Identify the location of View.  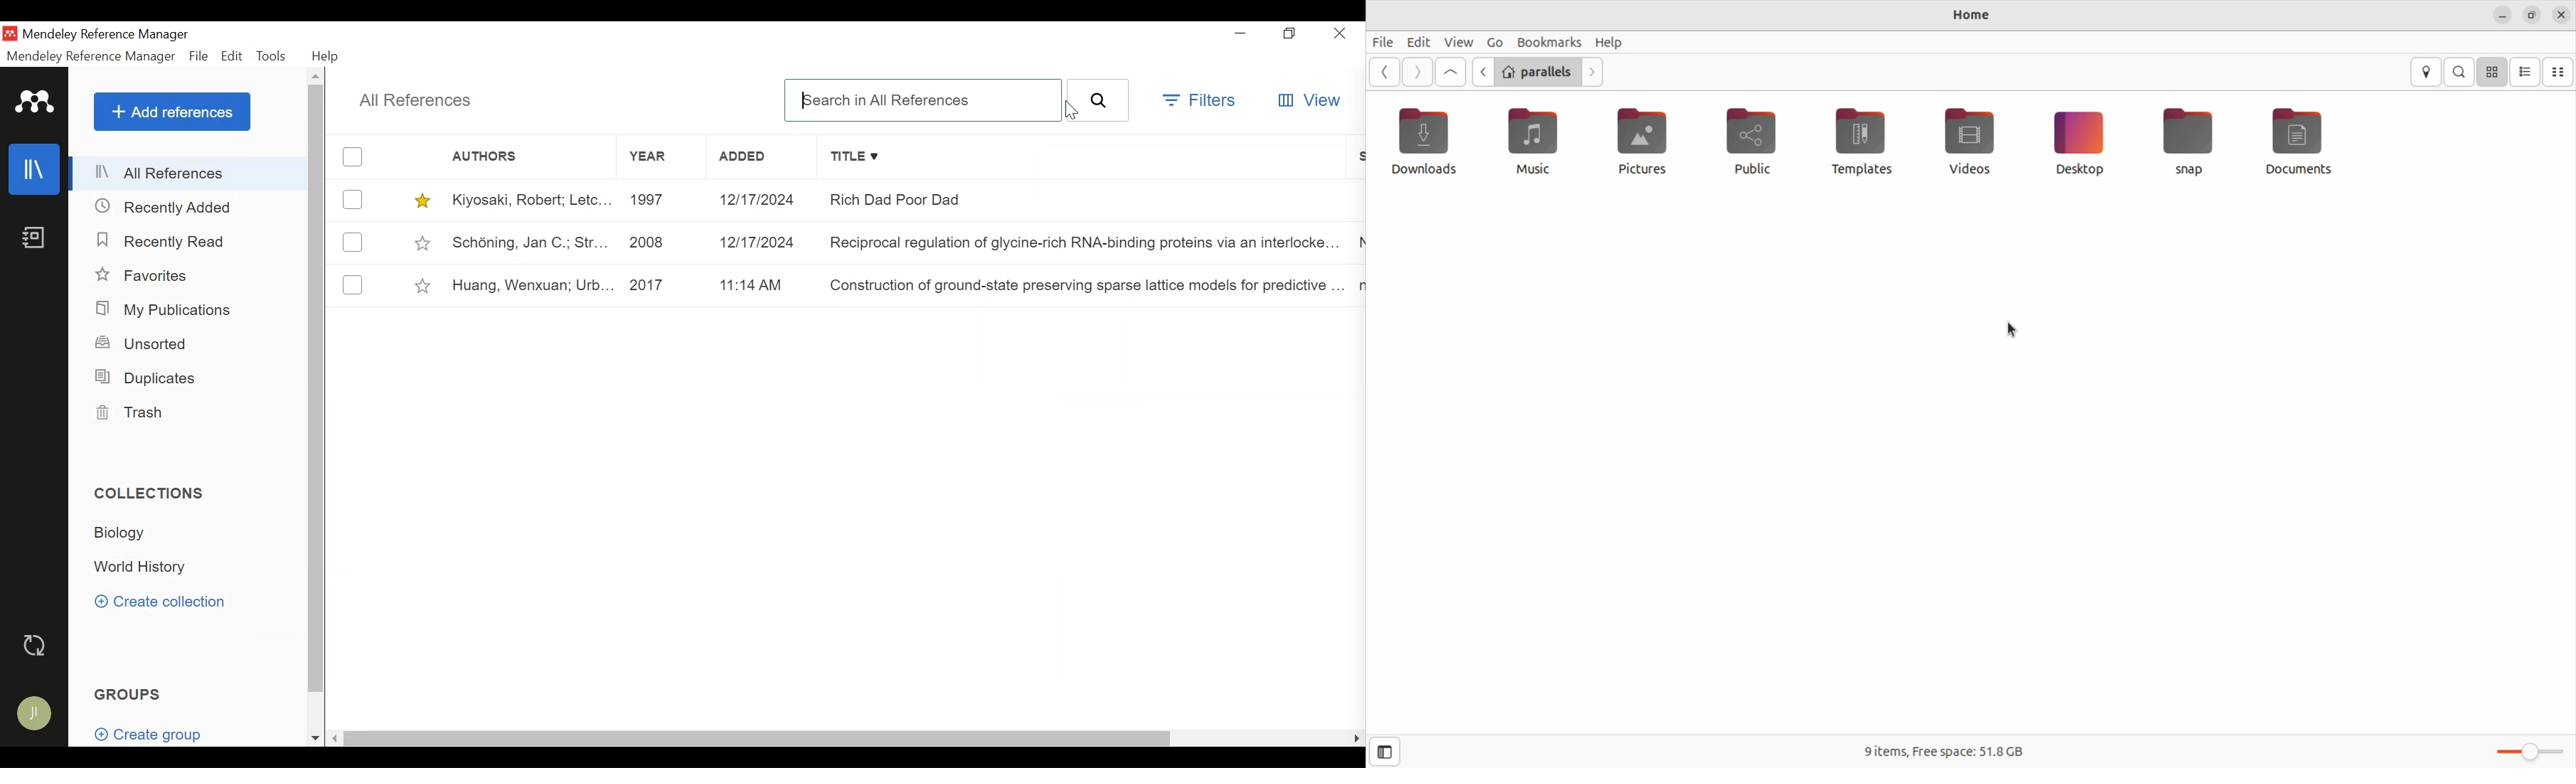
(1309, 100).